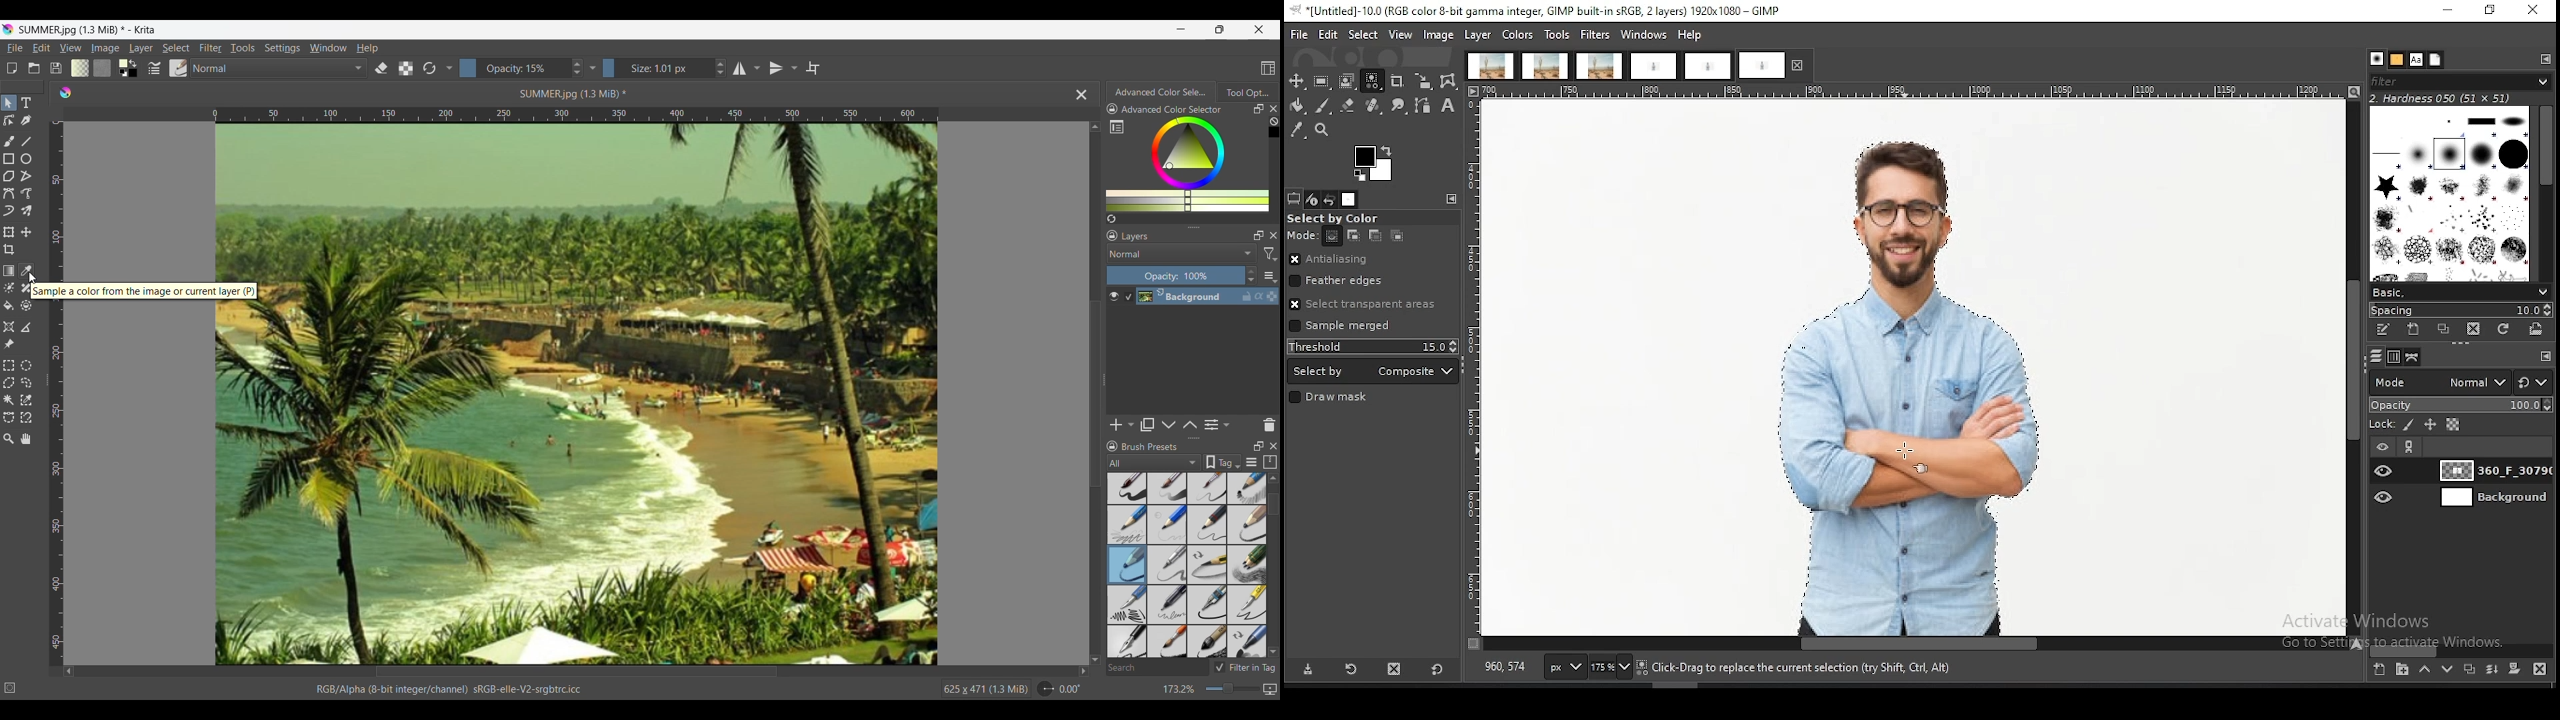 This screenshot has height=728, width=2576. What do you see at coordinates (1312, 200) in the screenshot?
I see `device status` at bounding box center [1312, 200].